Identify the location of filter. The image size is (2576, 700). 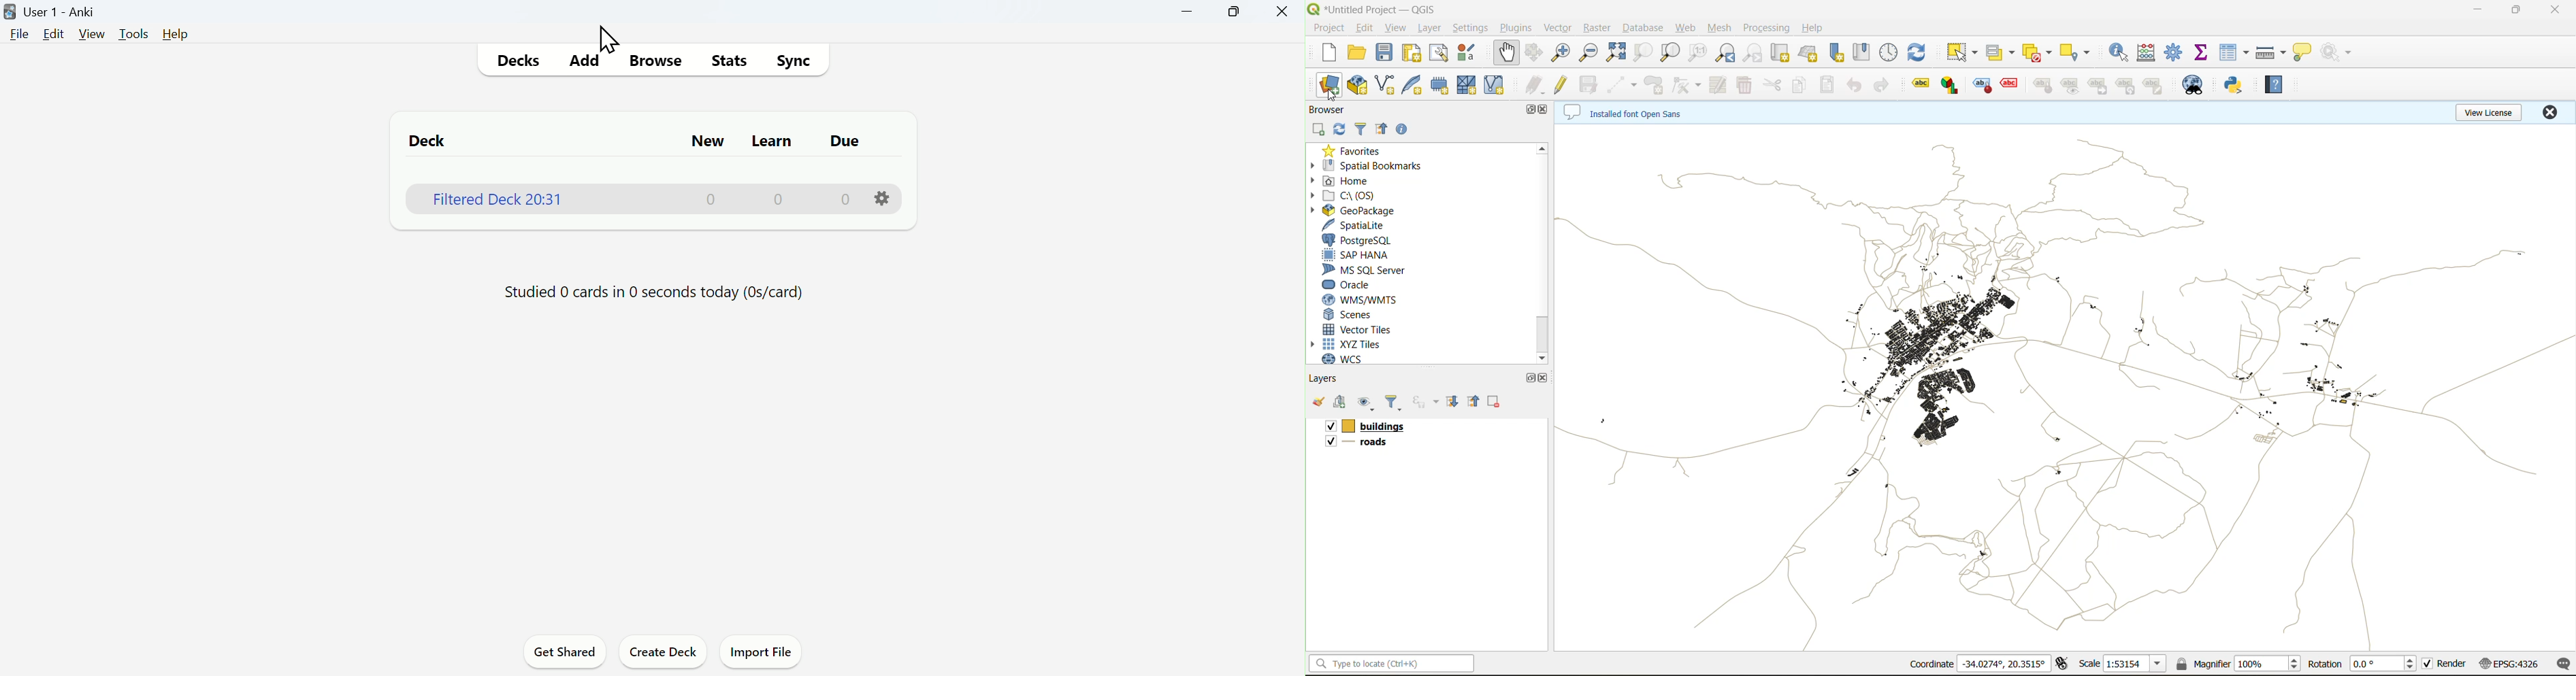
(1363, 128).